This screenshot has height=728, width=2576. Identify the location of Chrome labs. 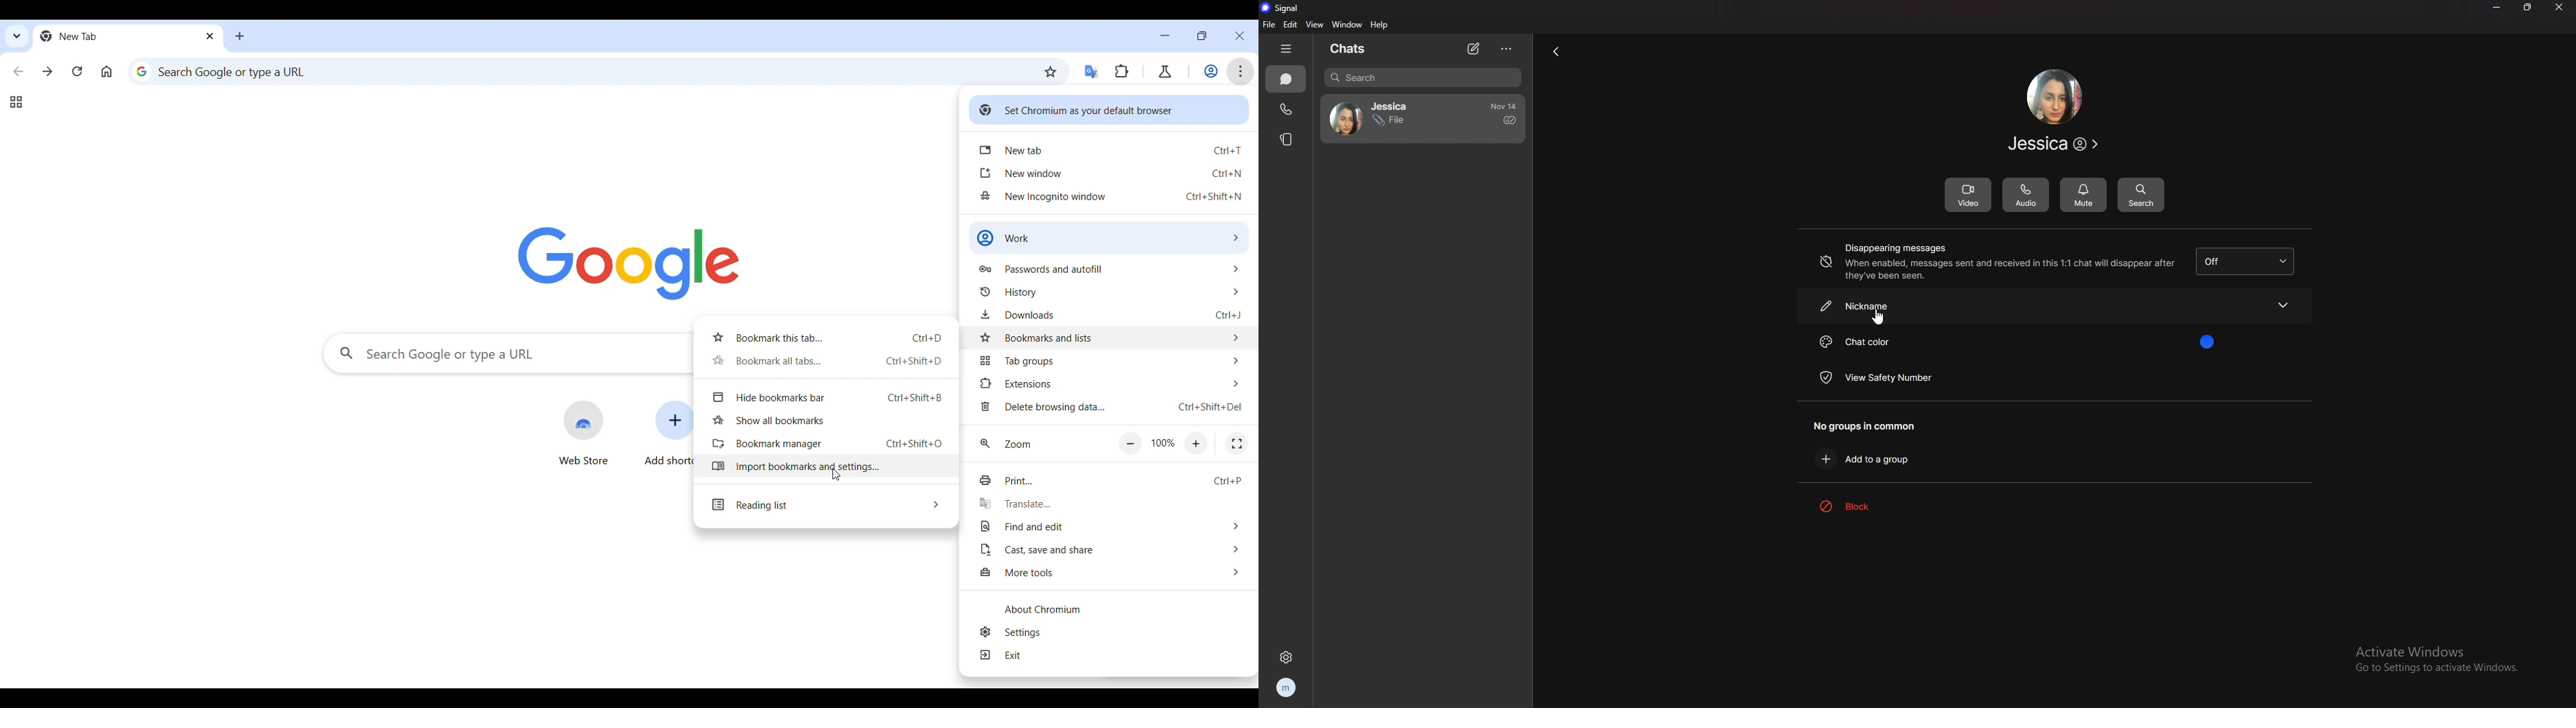
(1165, 71).